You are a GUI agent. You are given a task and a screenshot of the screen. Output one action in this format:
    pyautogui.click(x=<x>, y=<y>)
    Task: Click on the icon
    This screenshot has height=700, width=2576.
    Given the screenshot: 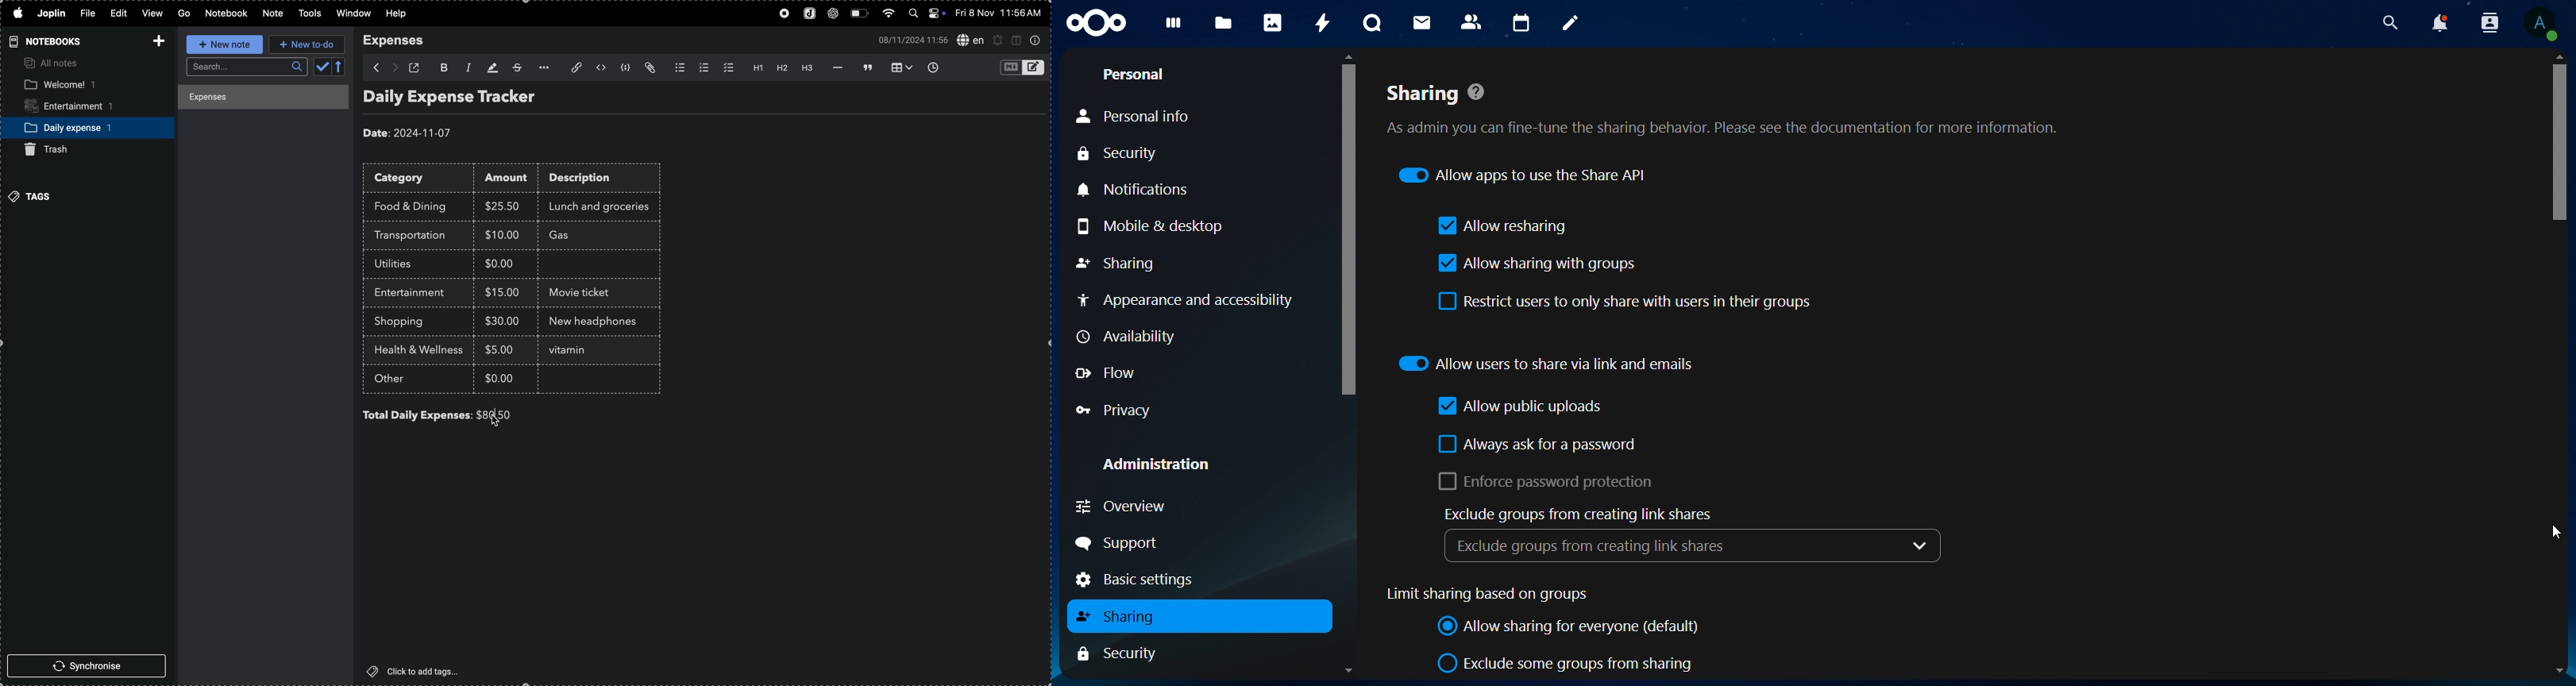 What is the action you would take?
    pyautogui.click(x=1101, y=23)
    